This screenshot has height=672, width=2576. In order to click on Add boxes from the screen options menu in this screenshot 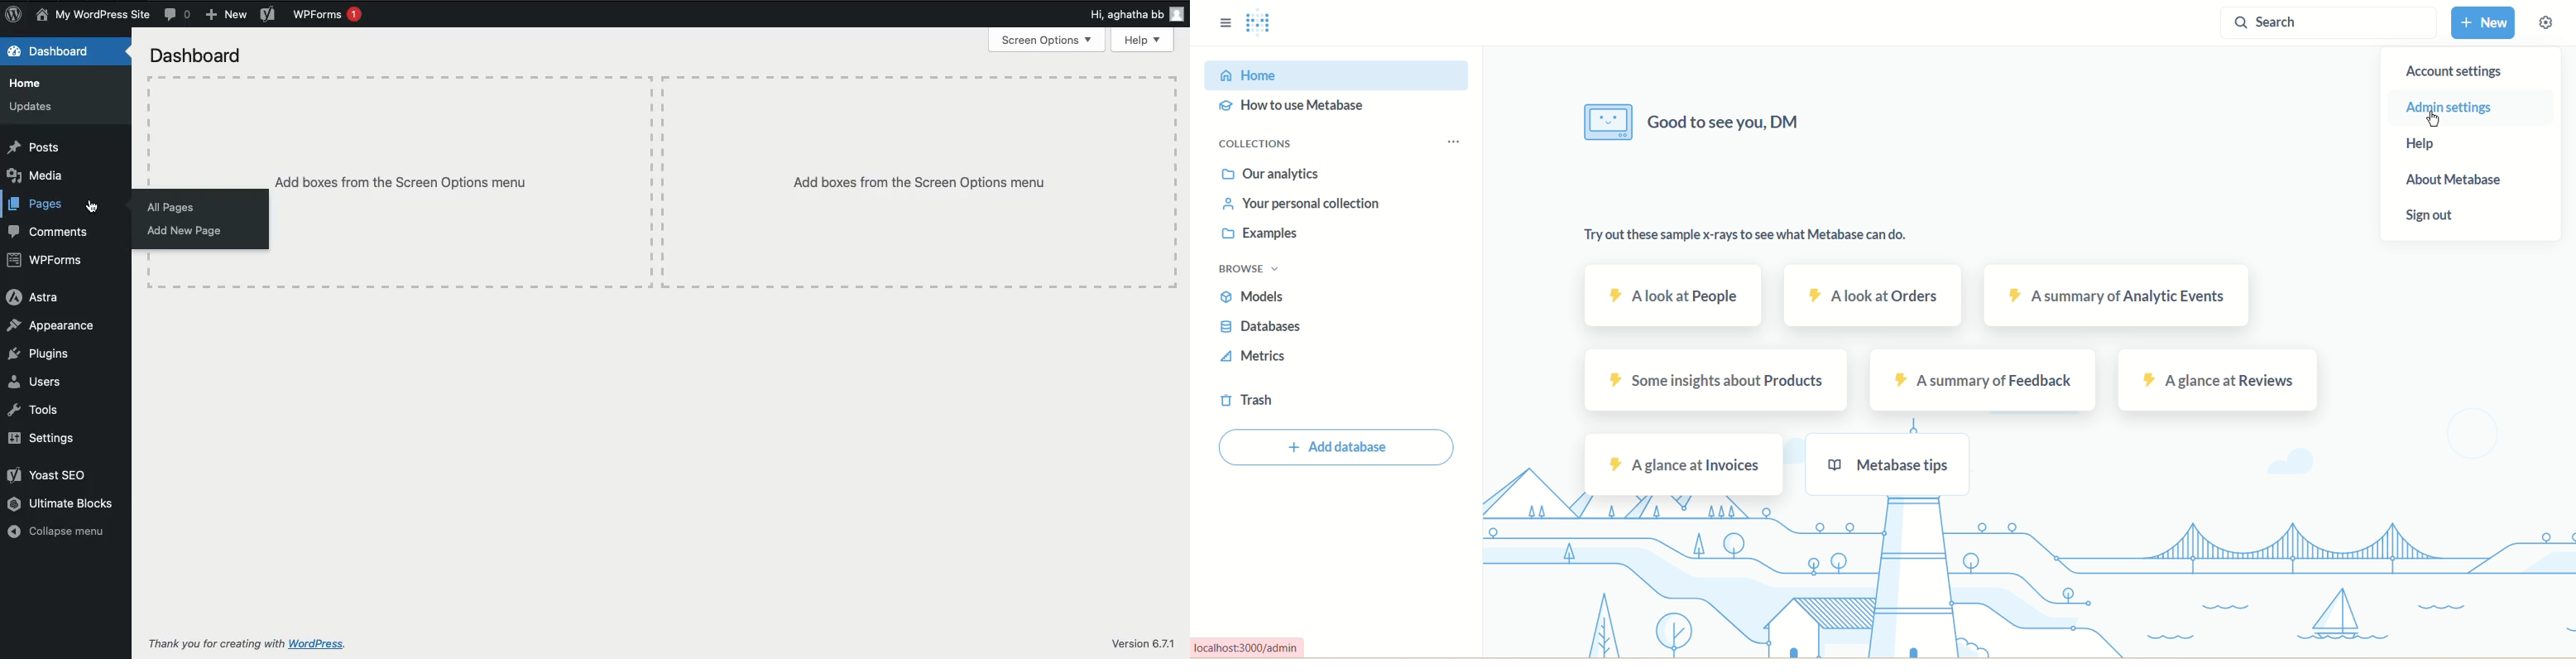, I will do `click(920, 184)`.